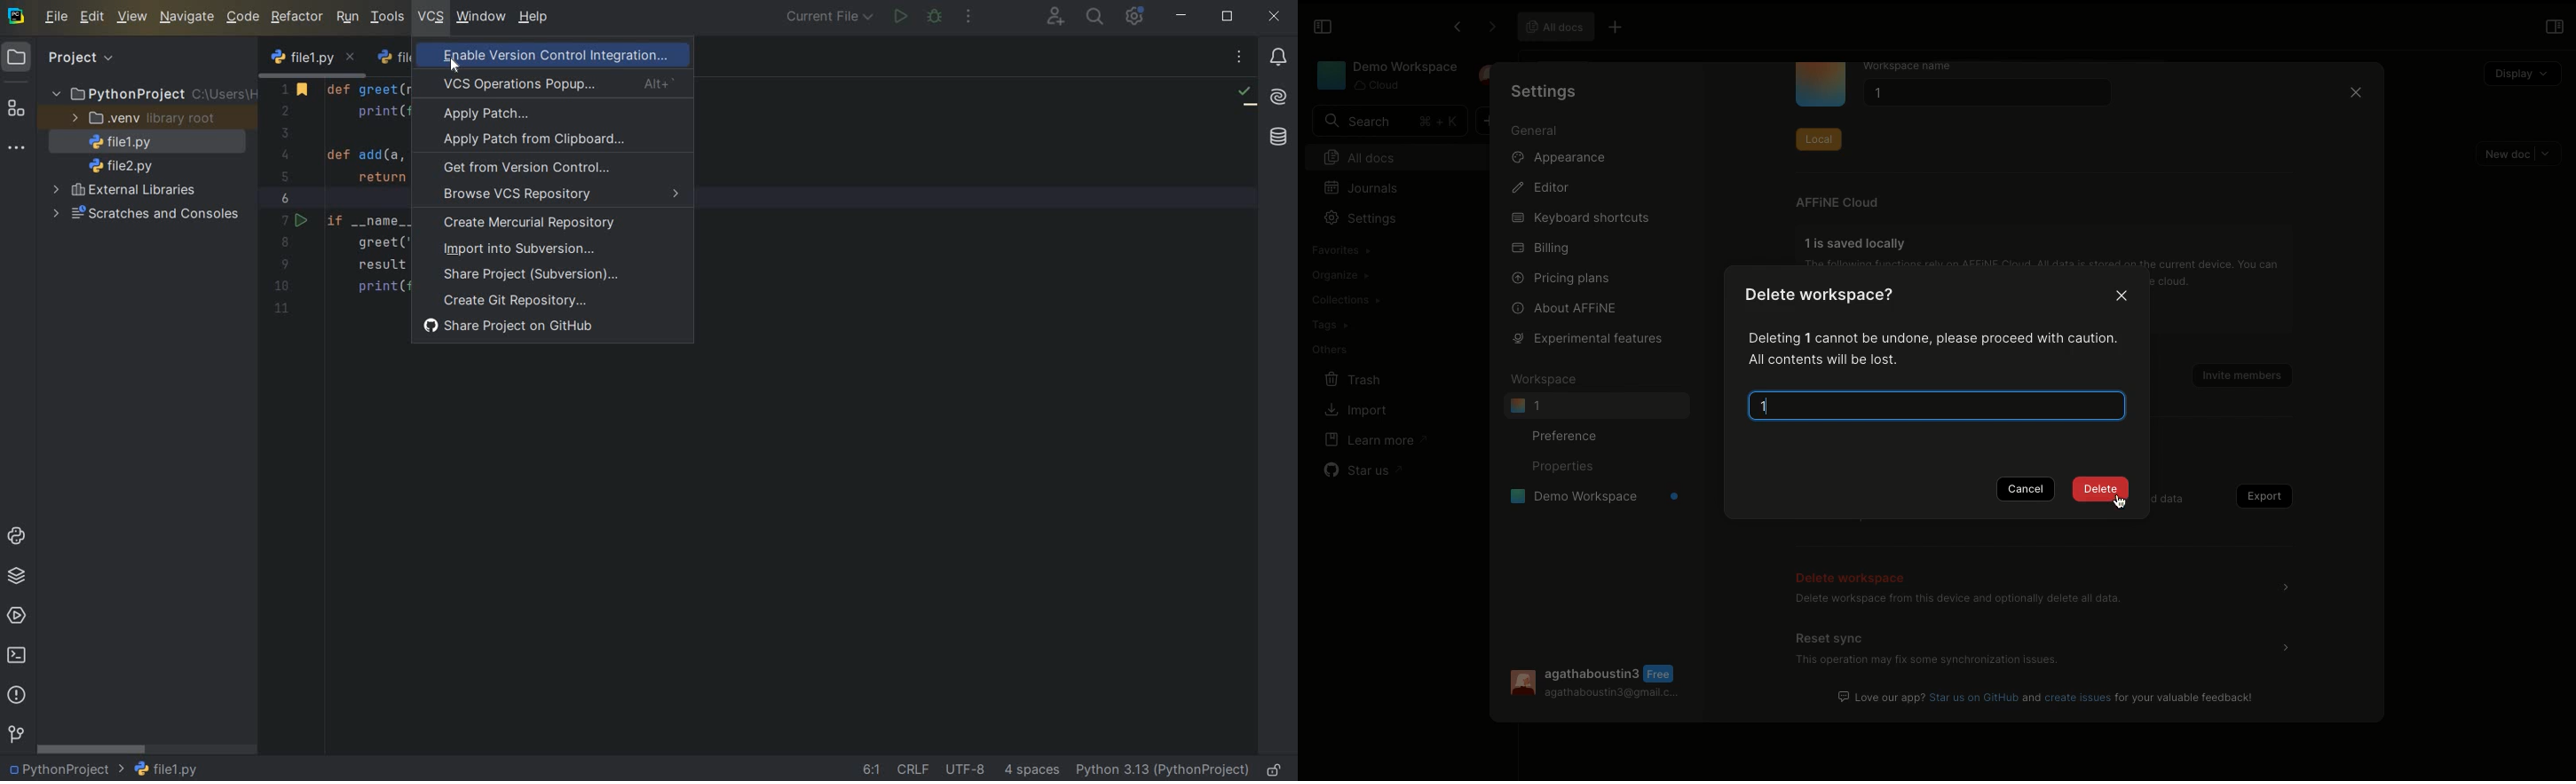 The width and height of the screenshot is (2576, 784). What do you see at coordinates (2519, 154) in the screenshot?
I see `New doc` at bounding box center [2519, 154].